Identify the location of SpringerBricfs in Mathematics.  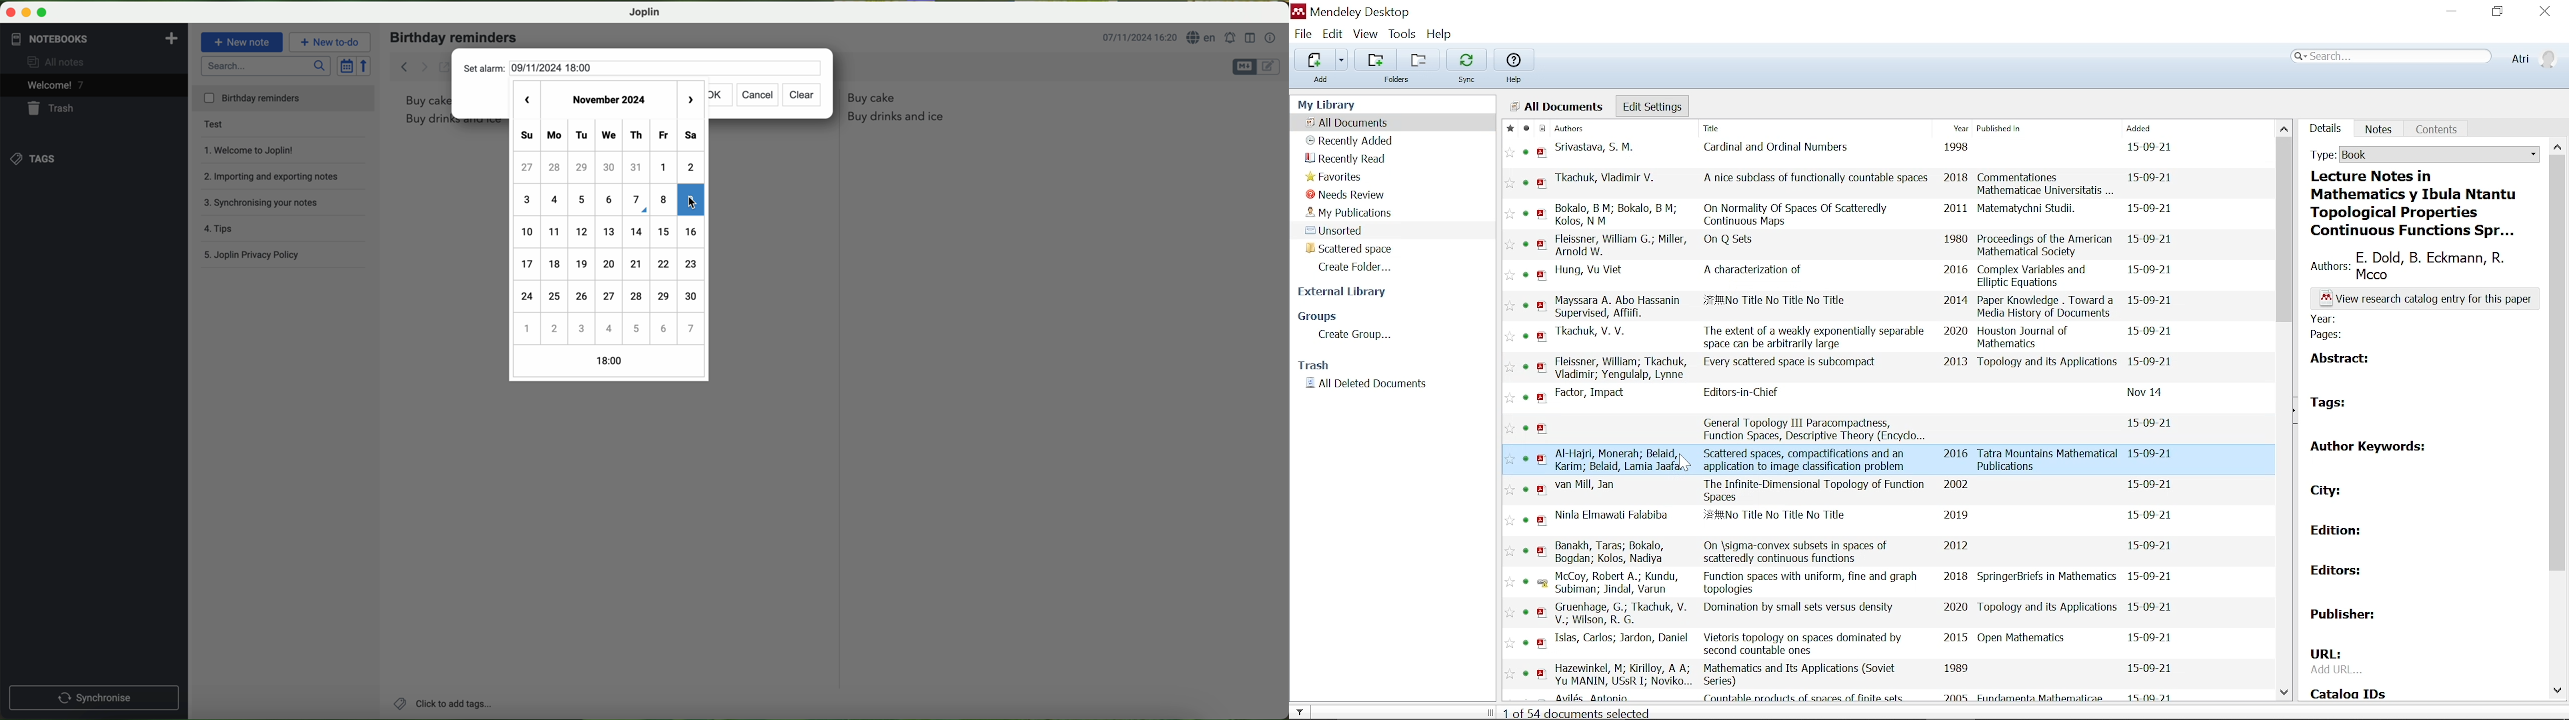
(2047, 578).